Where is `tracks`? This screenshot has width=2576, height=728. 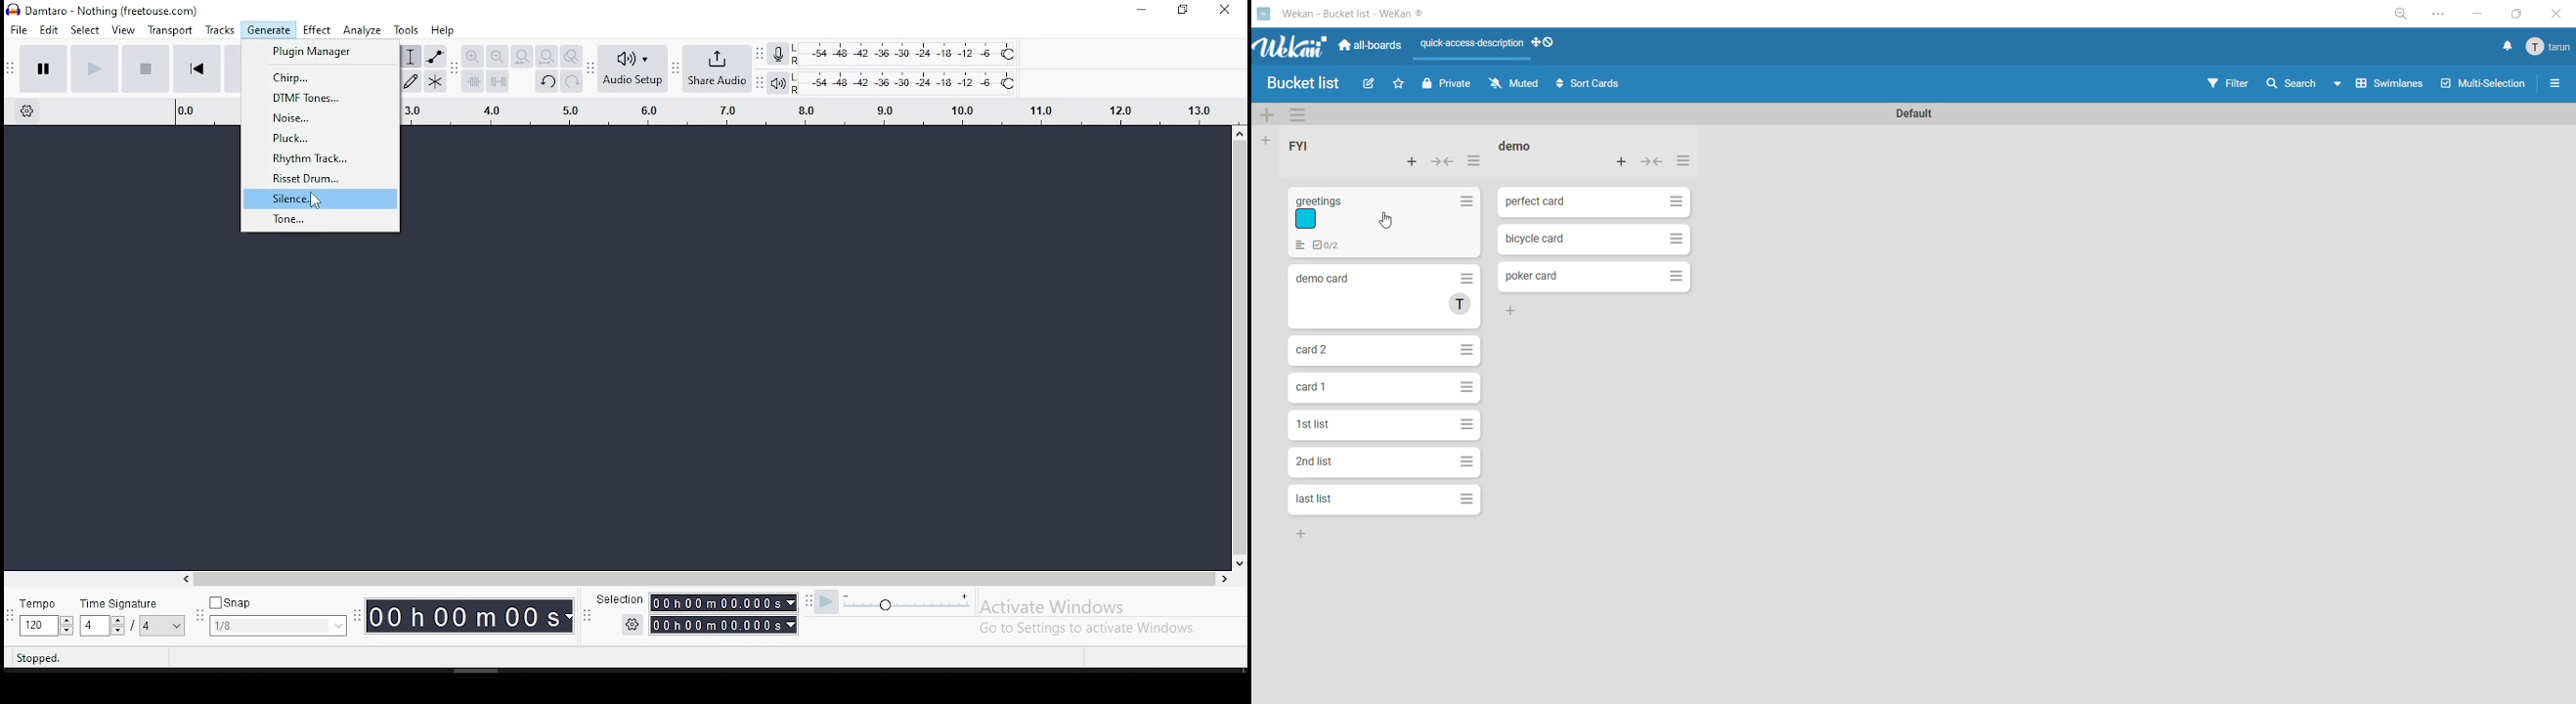
tracks is located at coordinates (219, 30).